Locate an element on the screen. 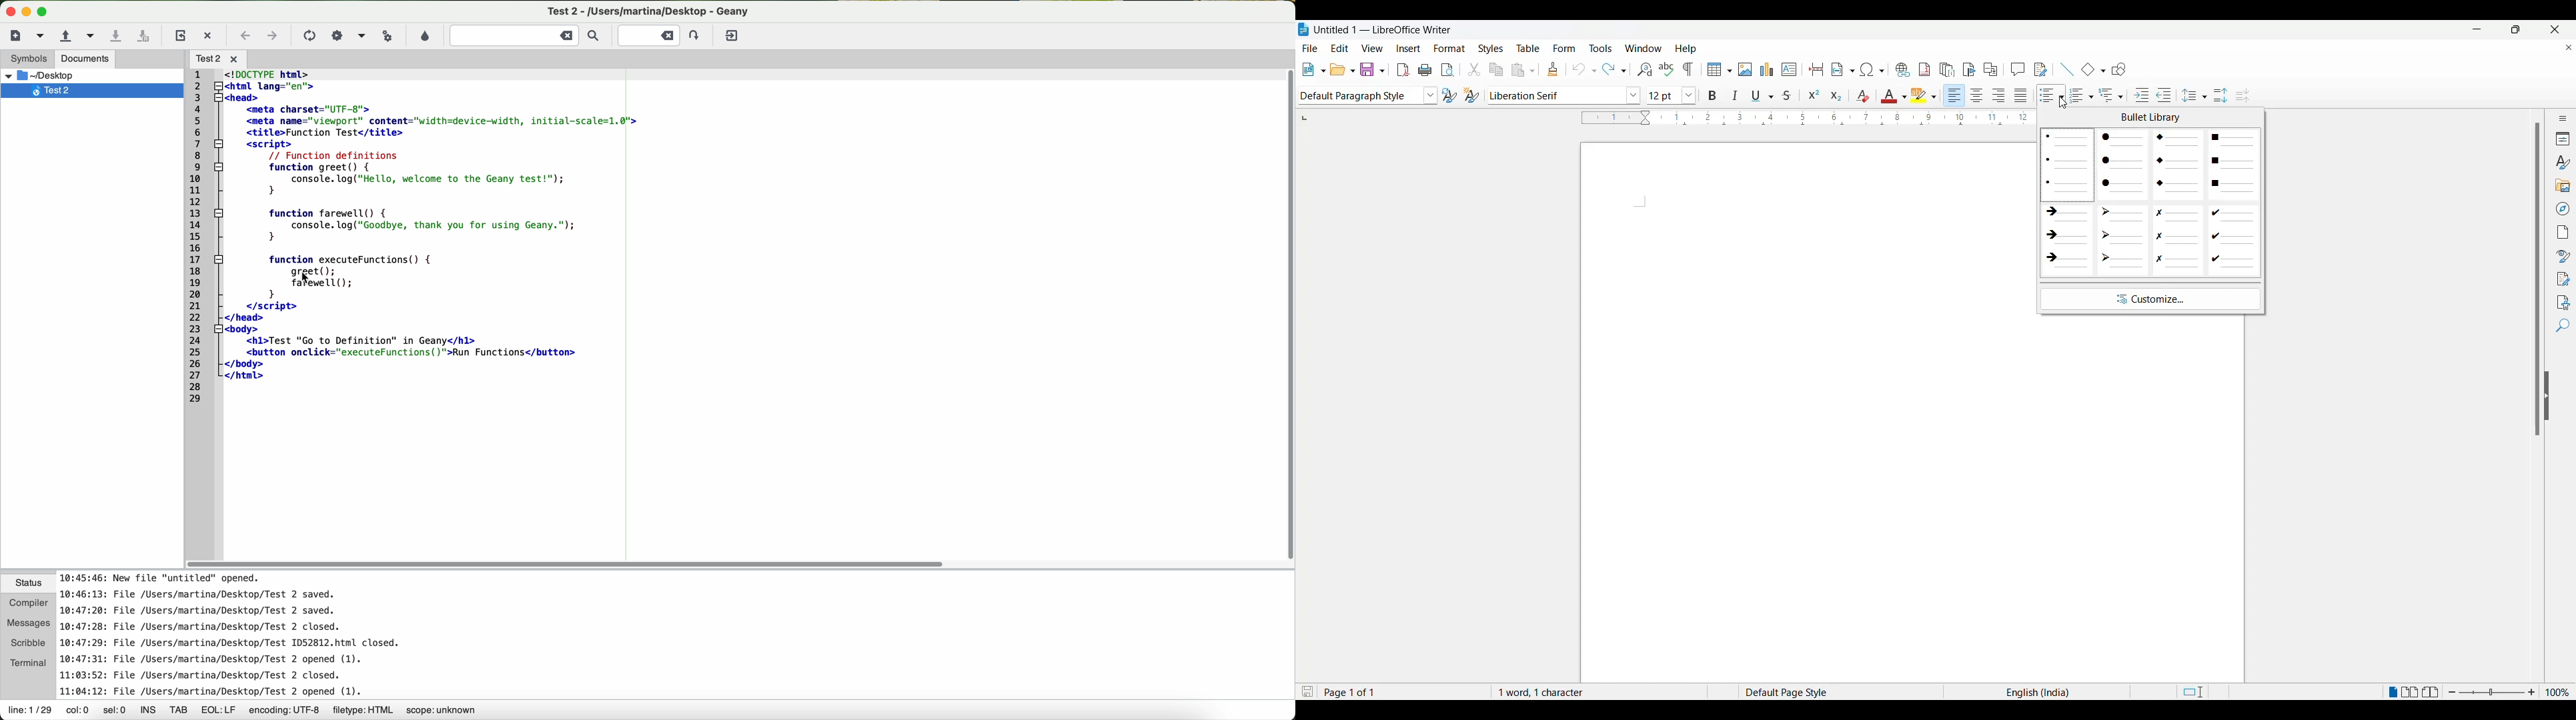 The image size is (2576, 728). clear direct formatting is located at coordinates (1862, 95).